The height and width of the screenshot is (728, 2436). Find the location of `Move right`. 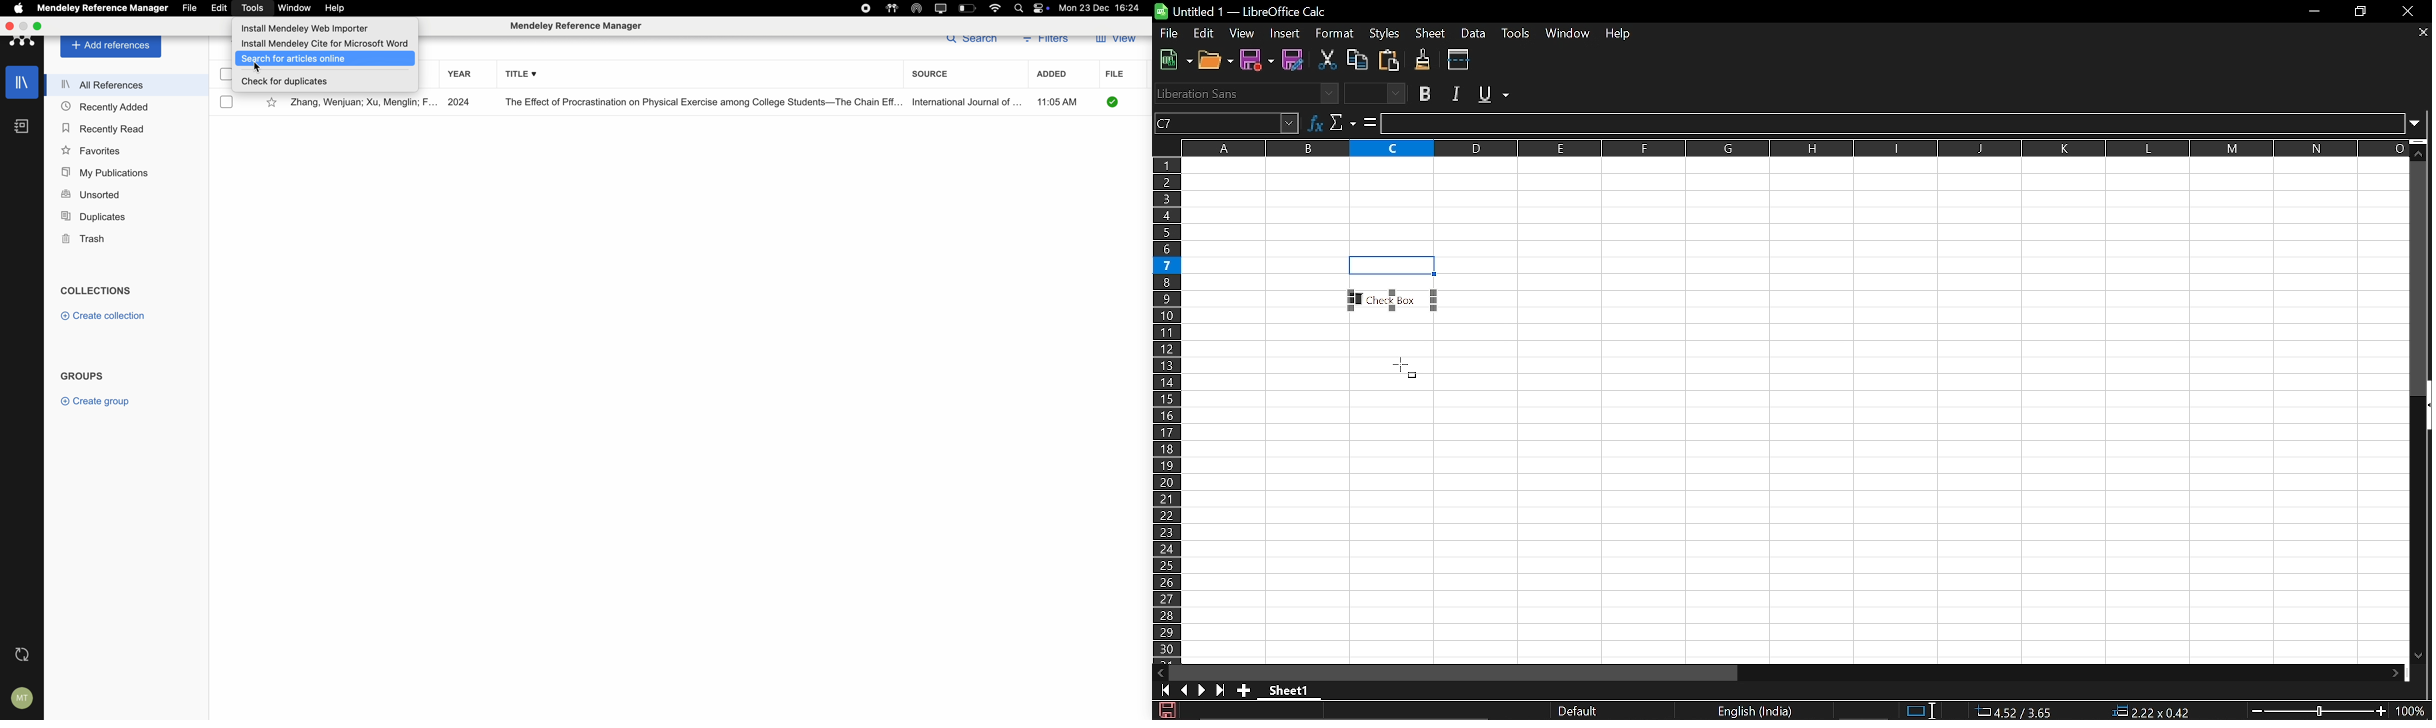

Move right is located at coordinates (2395, 674).